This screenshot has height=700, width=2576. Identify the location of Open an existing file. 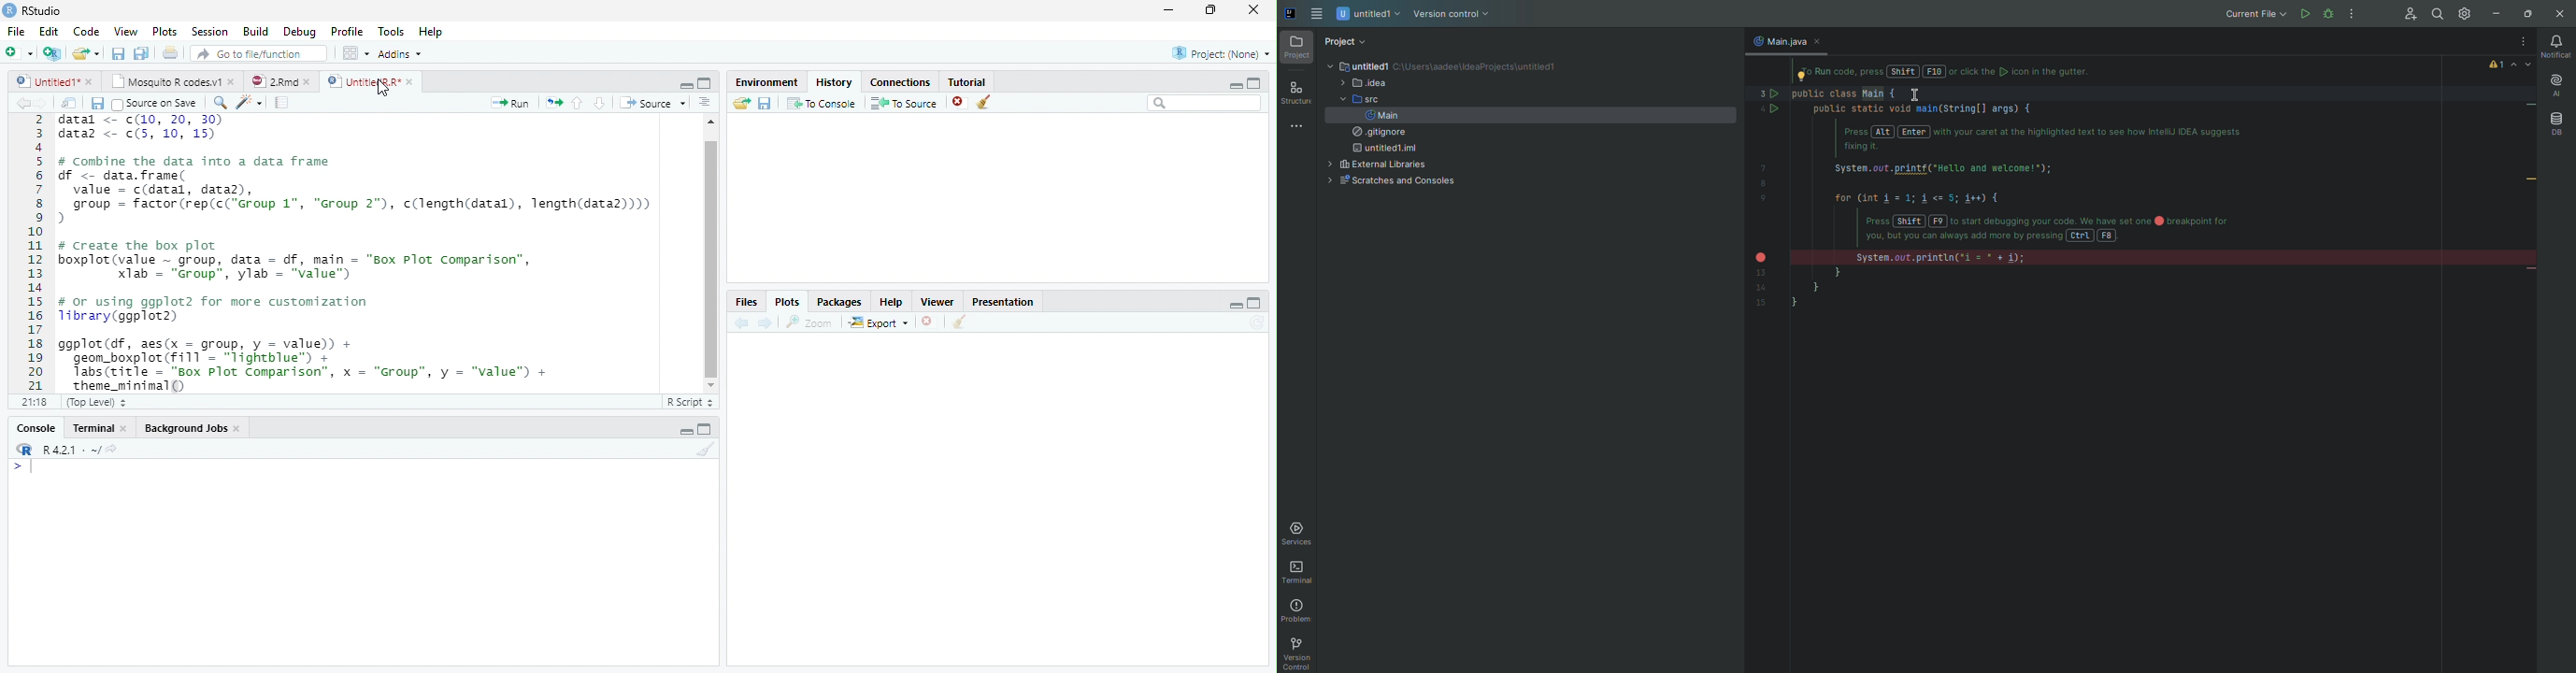
(79, 53).